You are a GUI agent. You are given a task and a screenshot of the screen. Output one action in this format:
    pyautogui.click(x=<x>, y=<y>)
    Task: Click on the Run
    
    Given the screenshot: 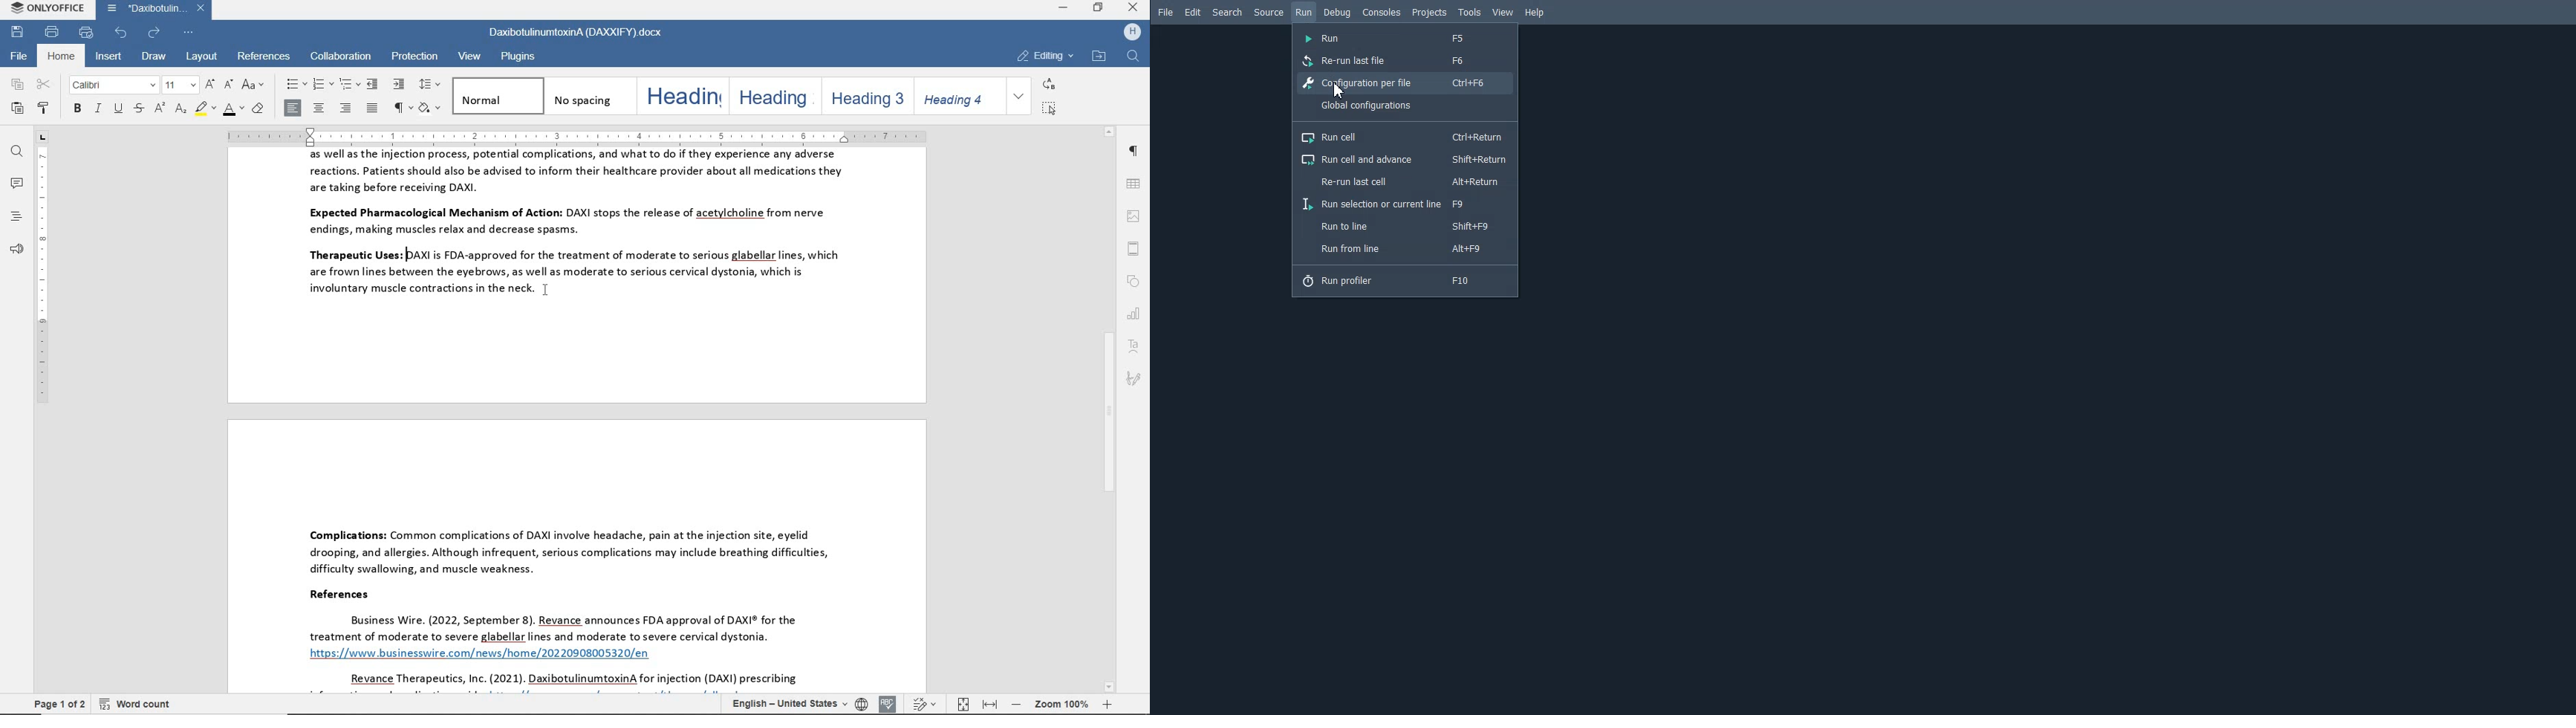 What is the action you would take?
    pyautogui.click(x=1304, y=13)
    